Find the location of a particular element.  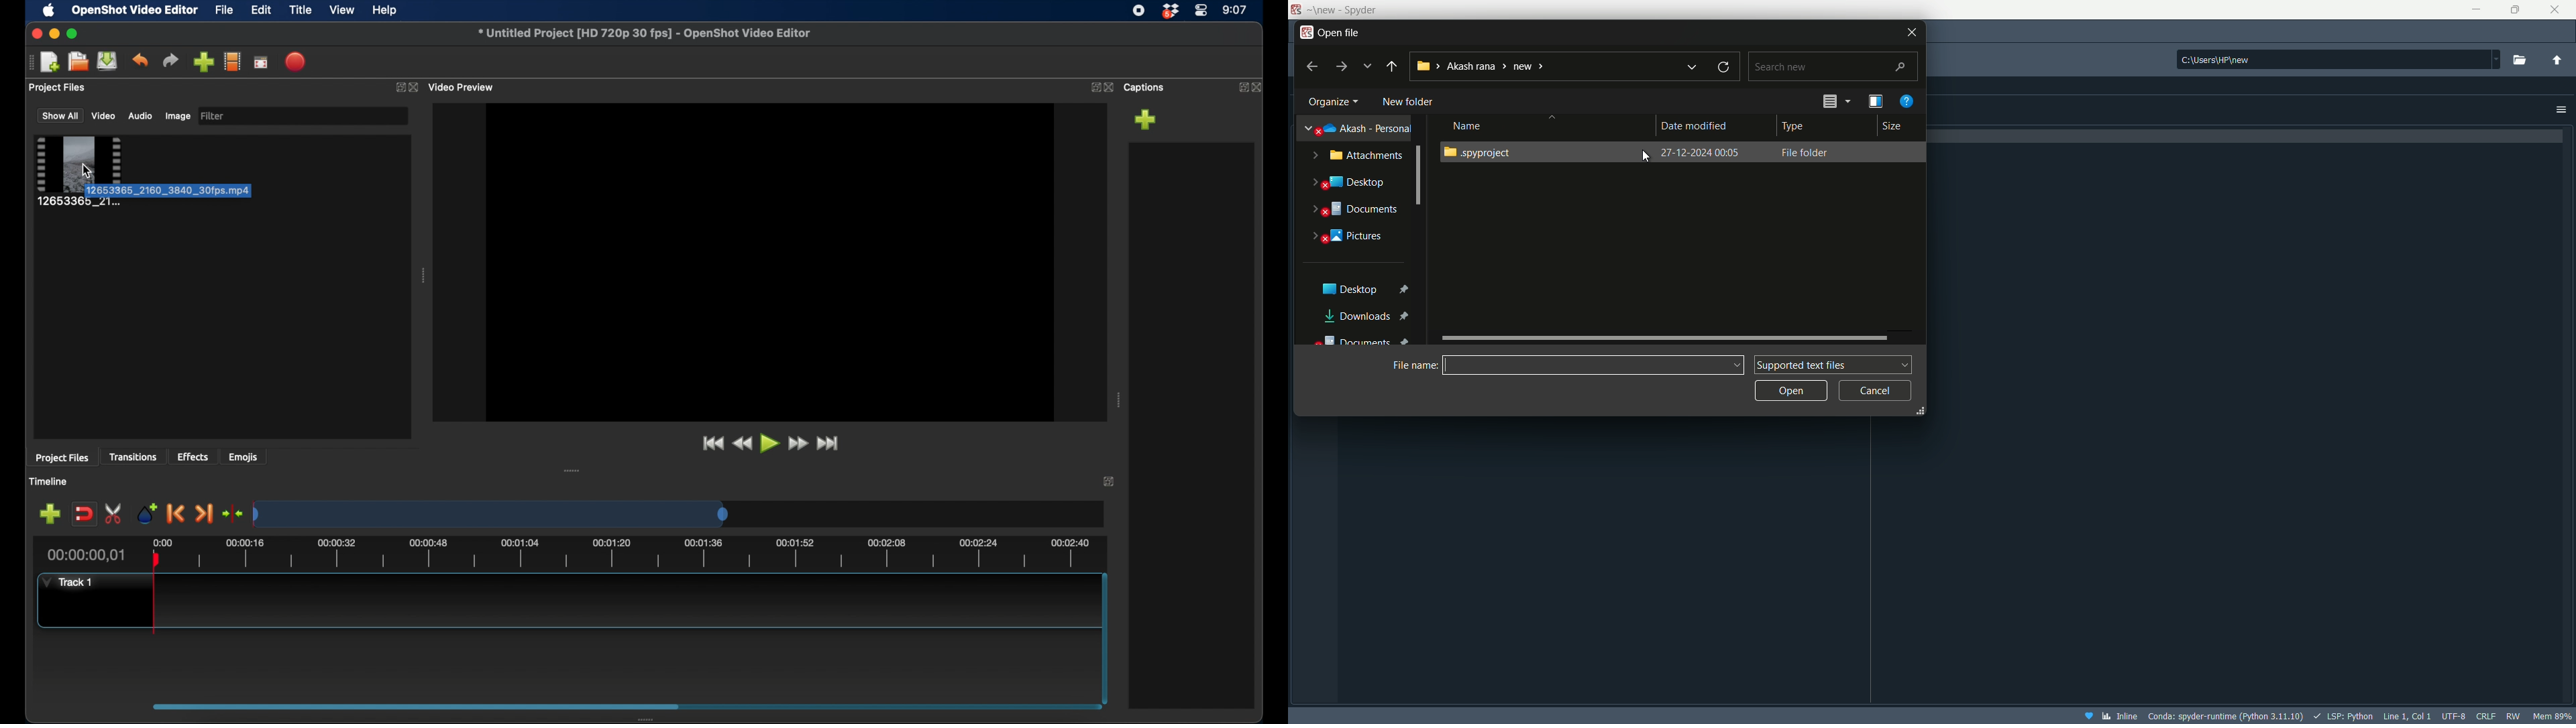

interpreter is located at coordinates (2226, 716).